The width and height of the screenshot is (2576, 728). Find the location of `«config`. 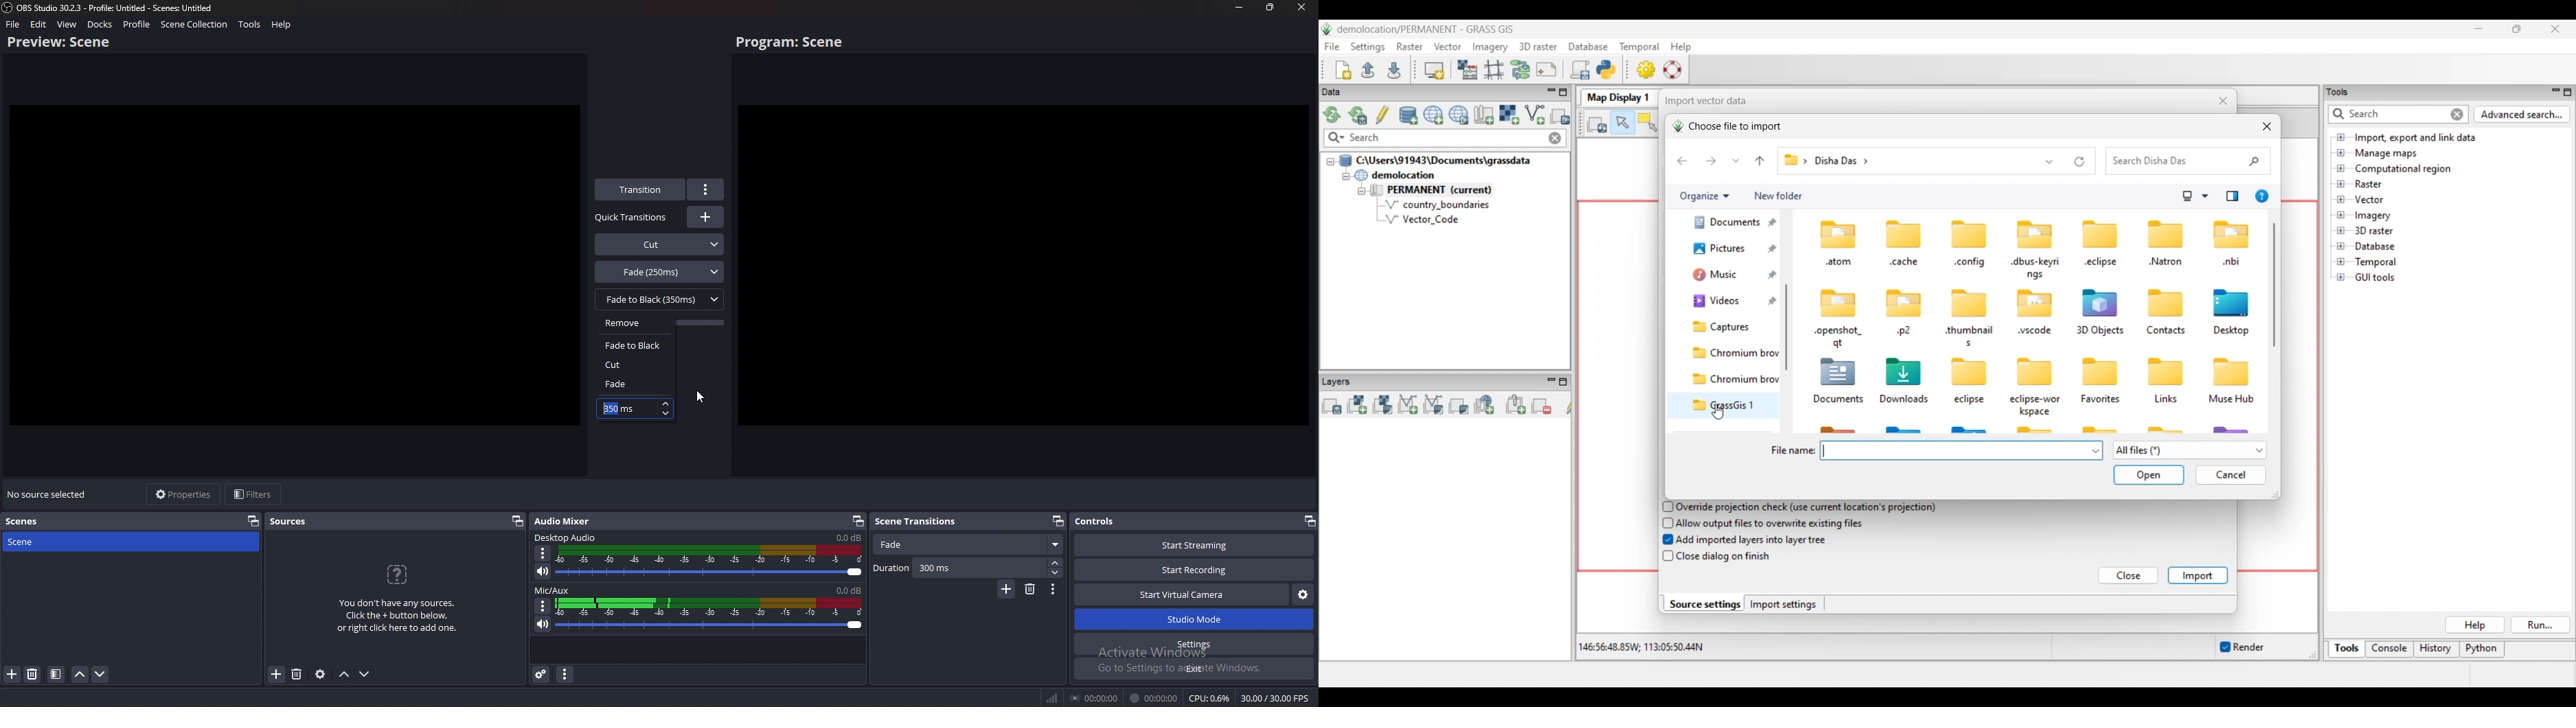

«config is located at coordinates (1970, 264).